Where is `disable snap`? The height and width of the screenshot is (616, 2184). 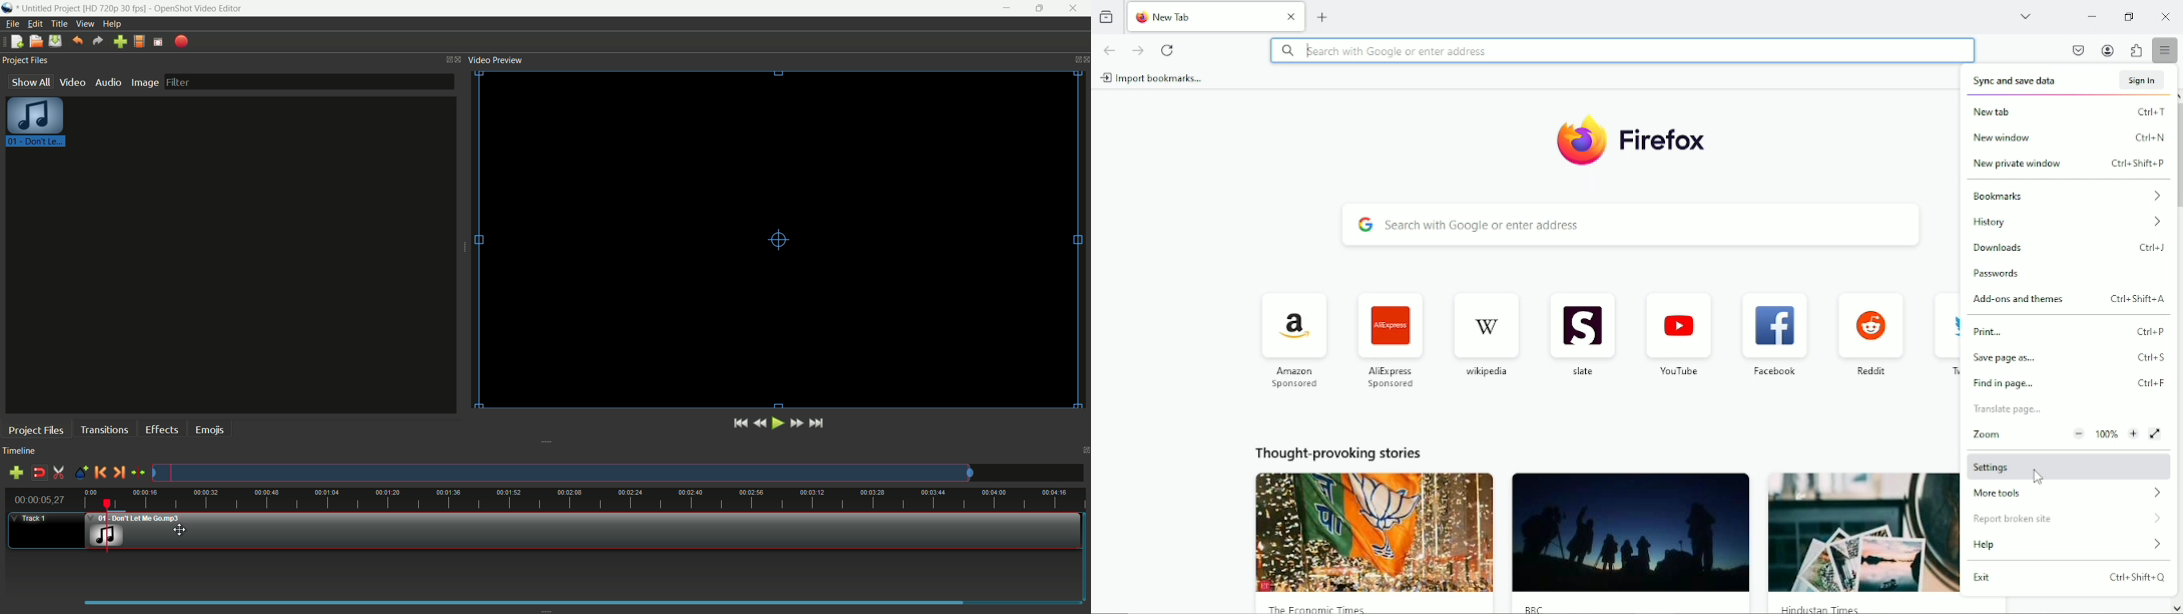
disable snap is located at coordinates (39, 473).